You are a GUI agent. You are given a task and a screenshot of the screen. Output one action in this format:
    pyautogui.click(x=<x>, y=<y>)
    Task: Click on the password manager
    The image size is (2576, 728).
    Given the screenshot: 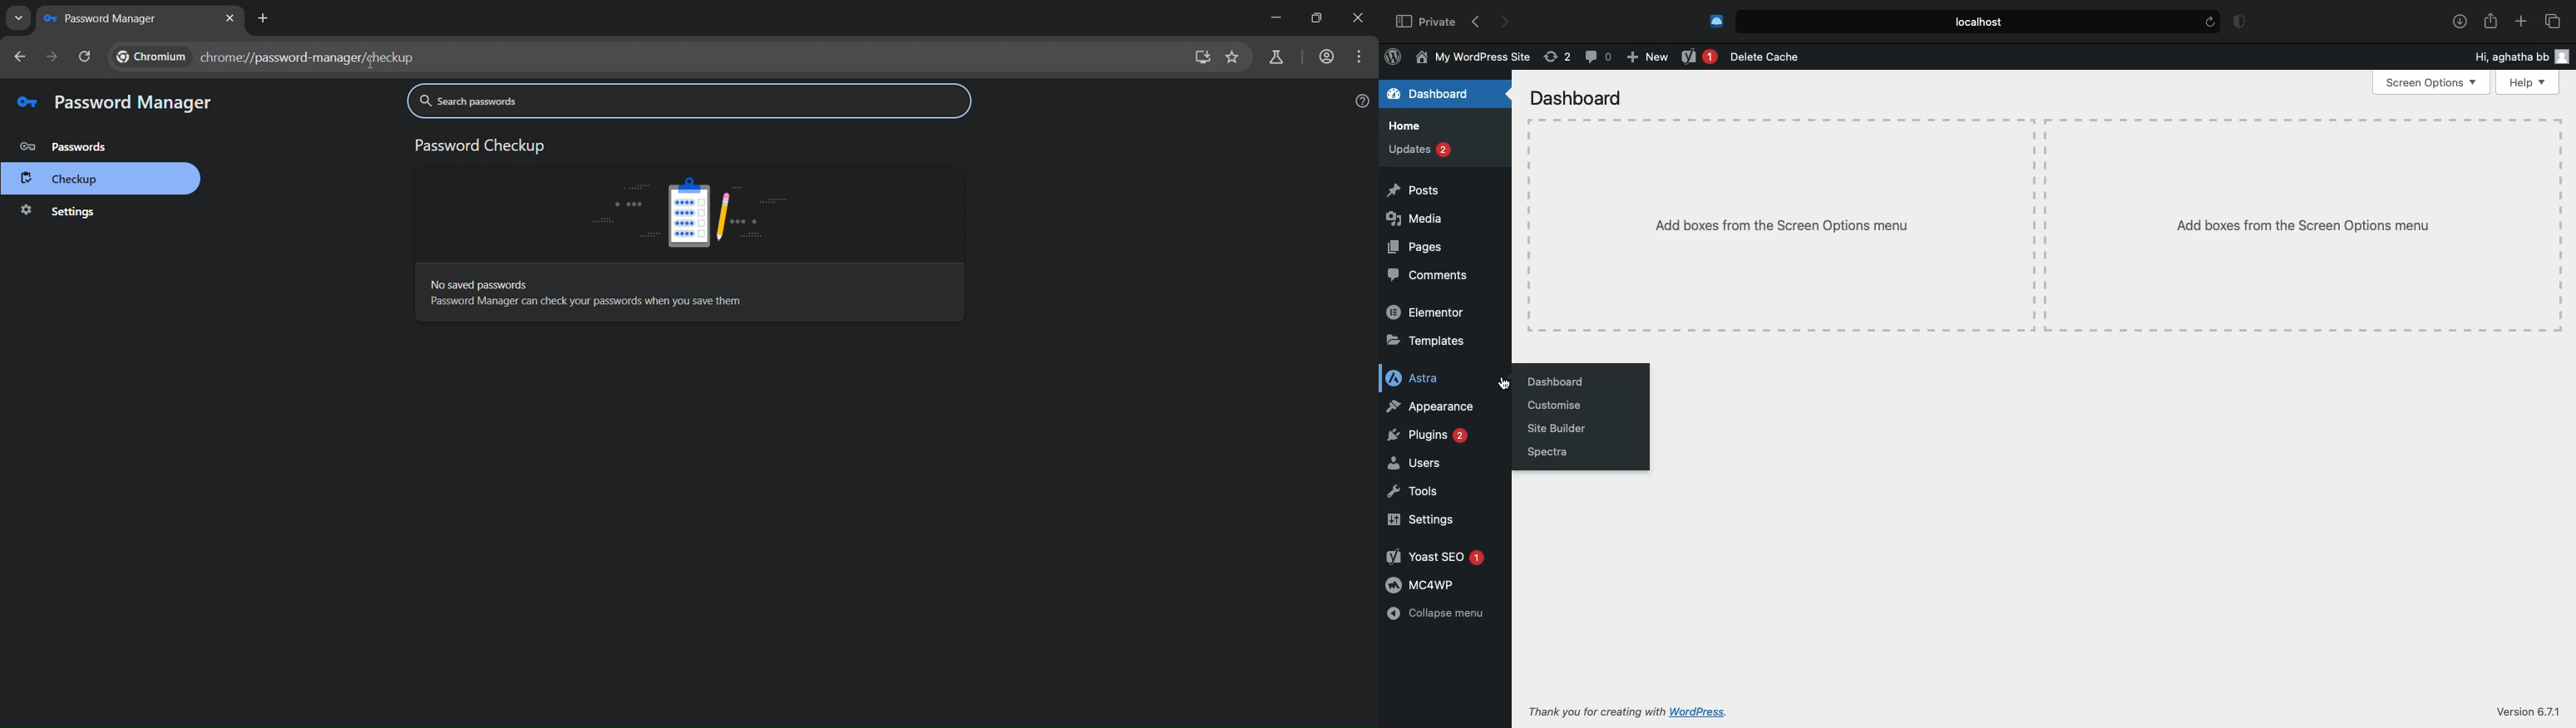 What is the action you would take?
    pyautogui.click(x=113, y=102)
    